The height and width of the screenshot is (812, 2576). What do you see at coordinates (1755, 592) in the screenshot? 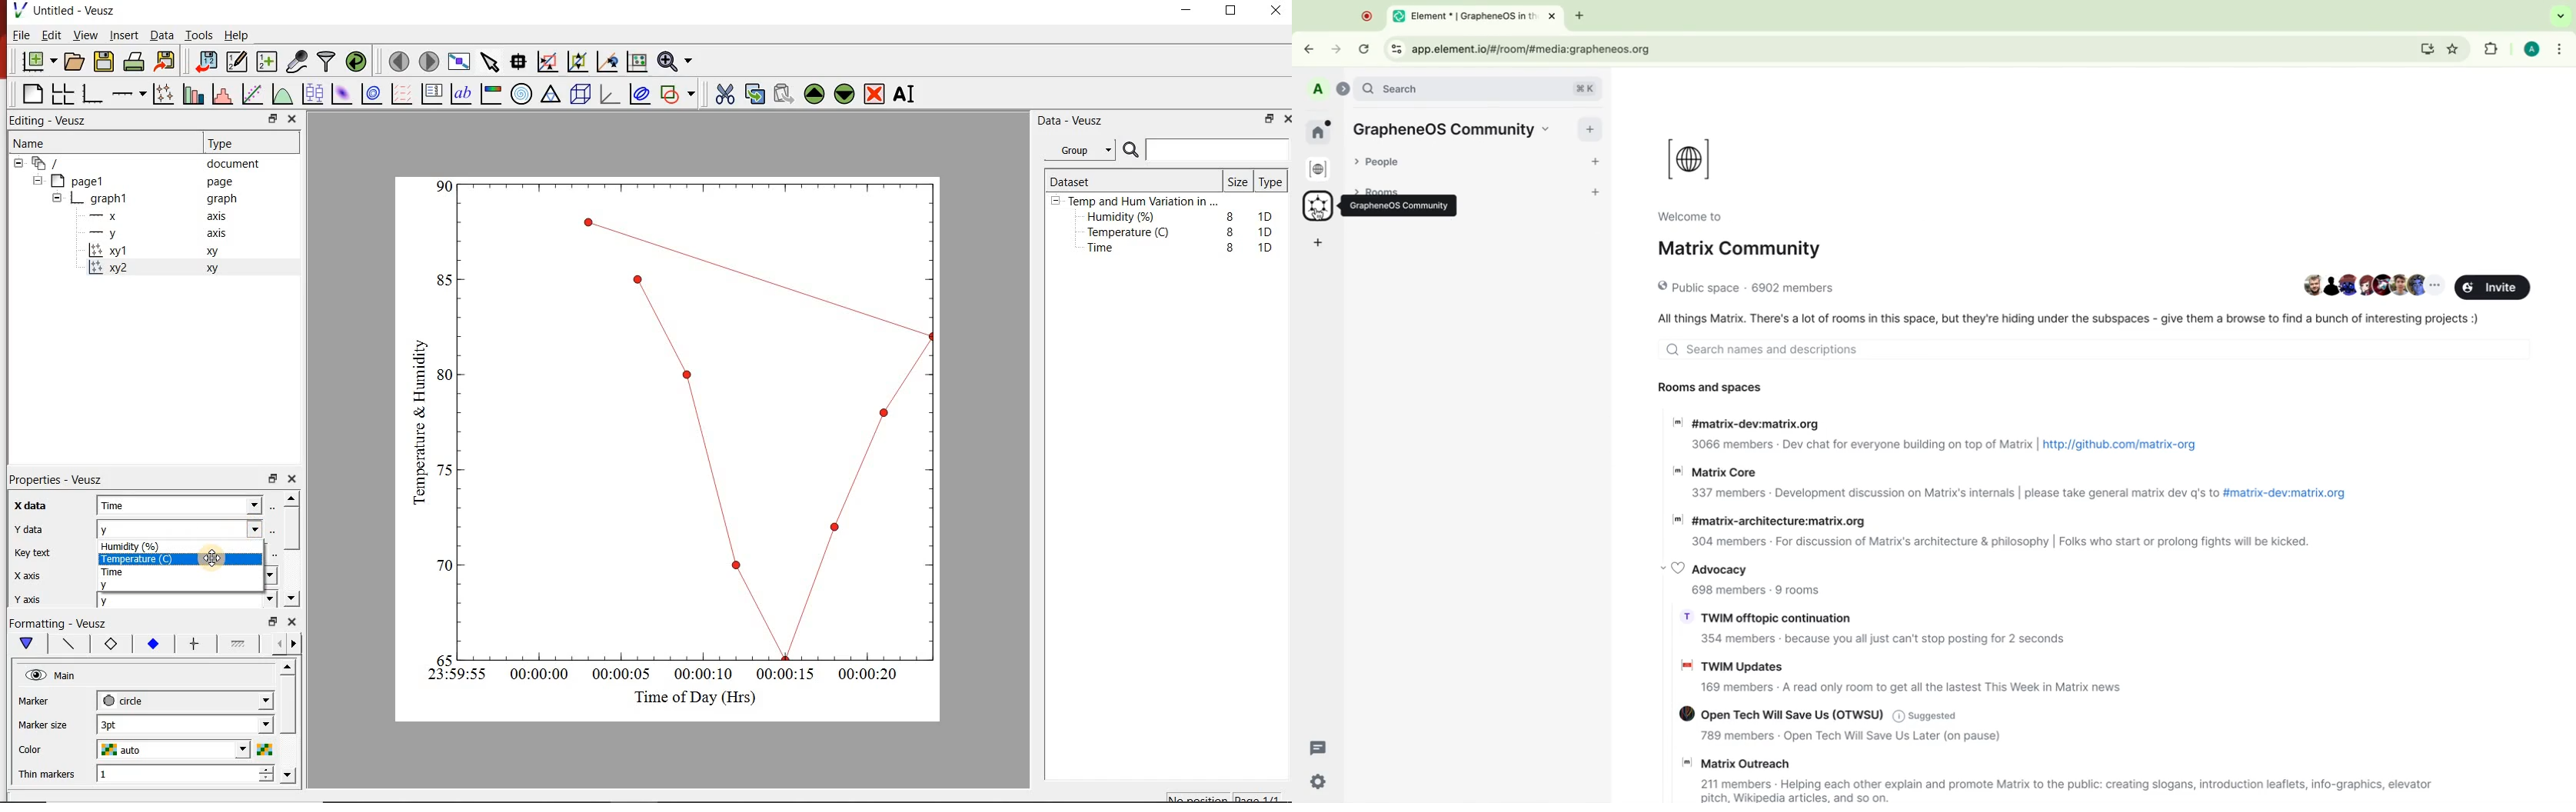
I see `698 members - 9 rooms` at bounding box center [1755, 592].